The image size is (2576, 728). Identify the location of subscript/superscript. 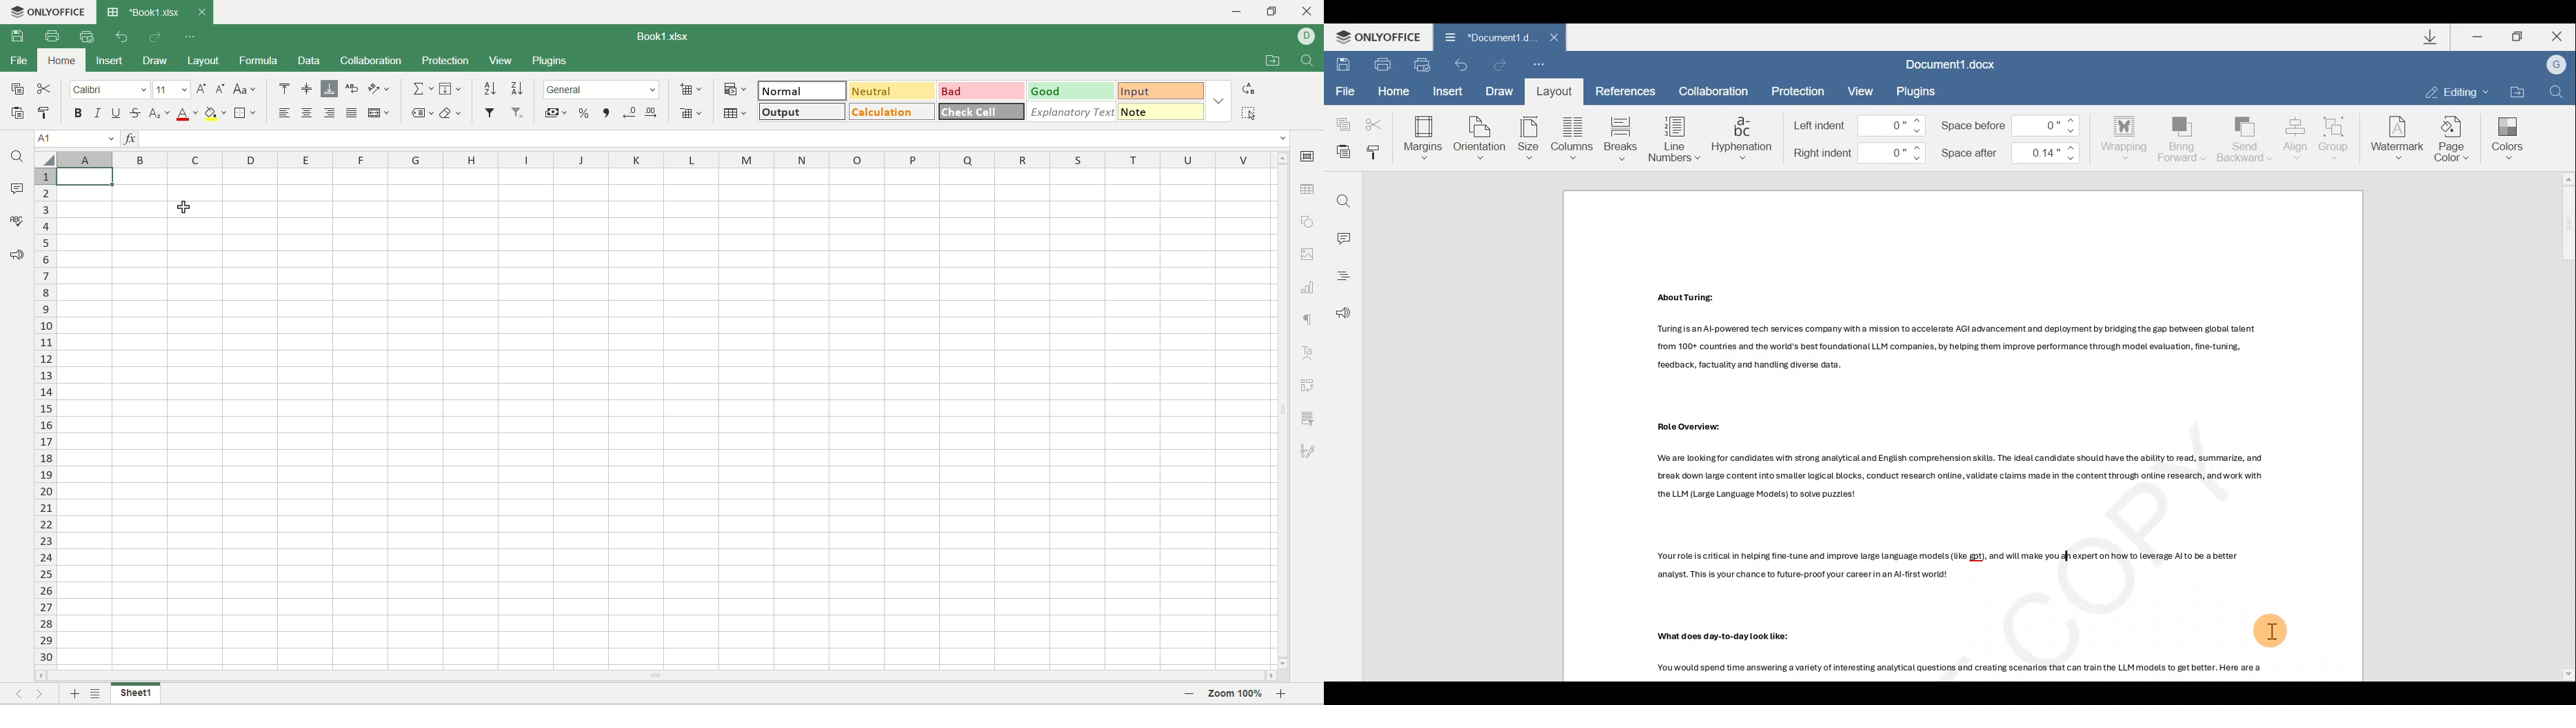
(157, 113).